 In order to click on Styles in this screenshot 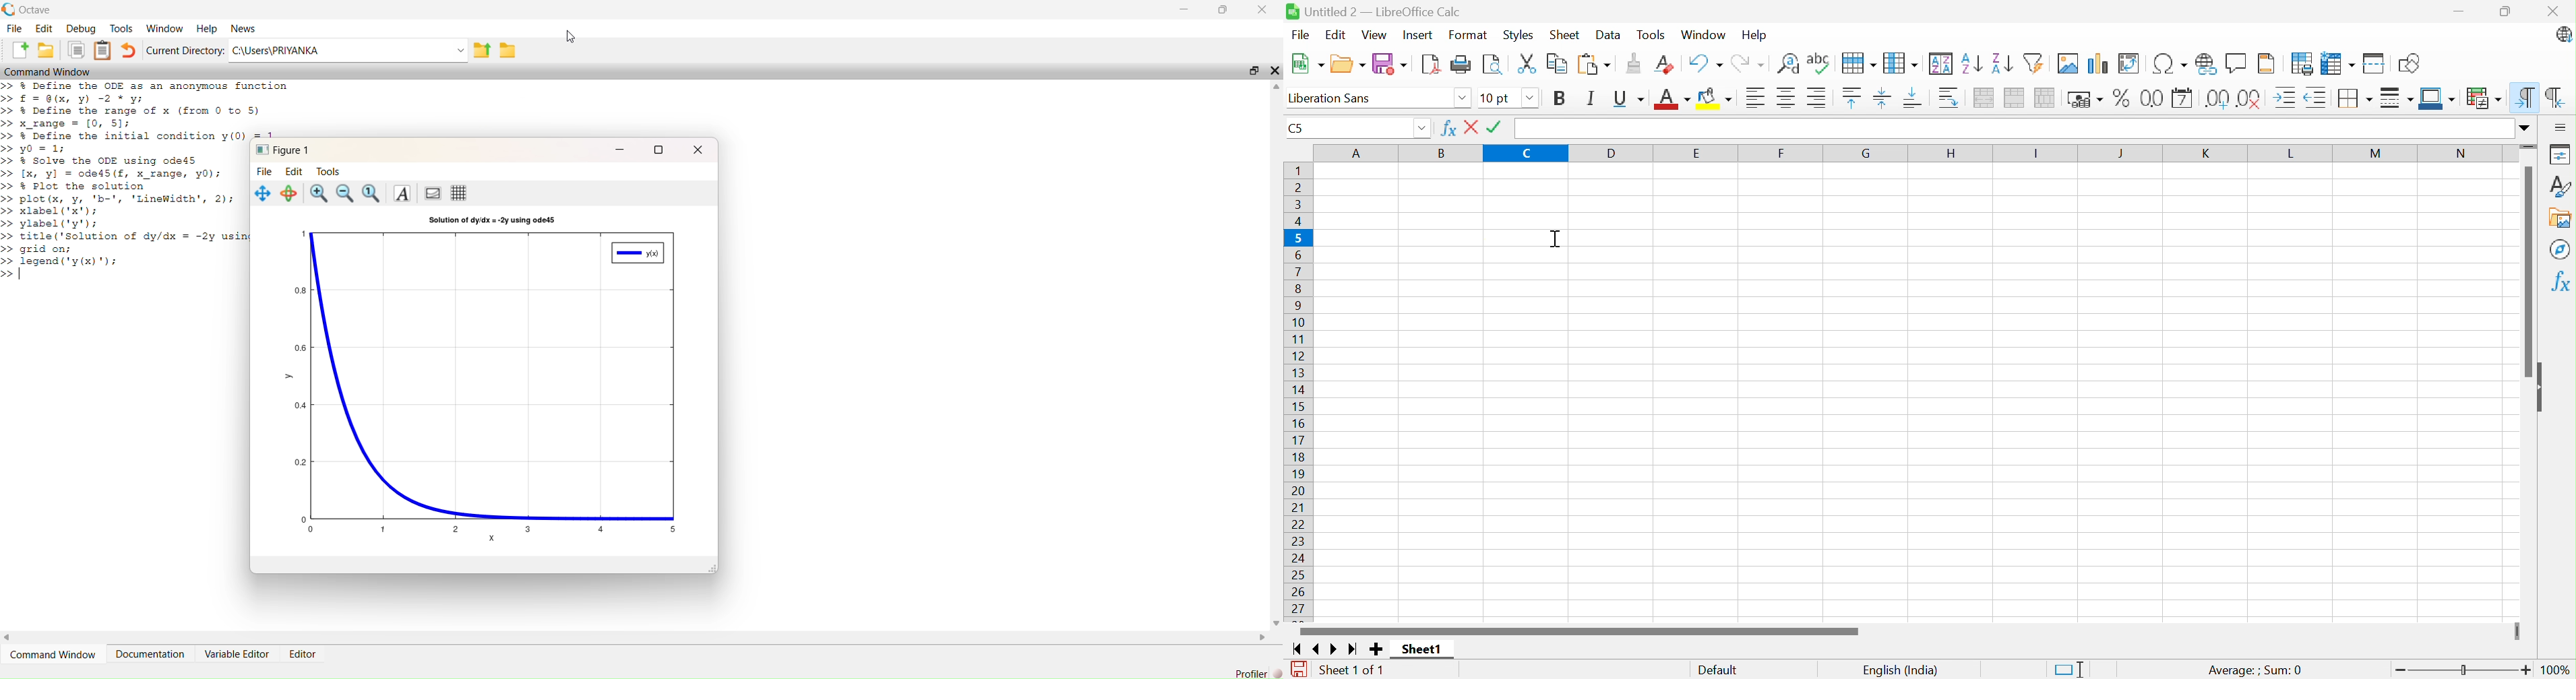, I will do `click(1519, 34)`.